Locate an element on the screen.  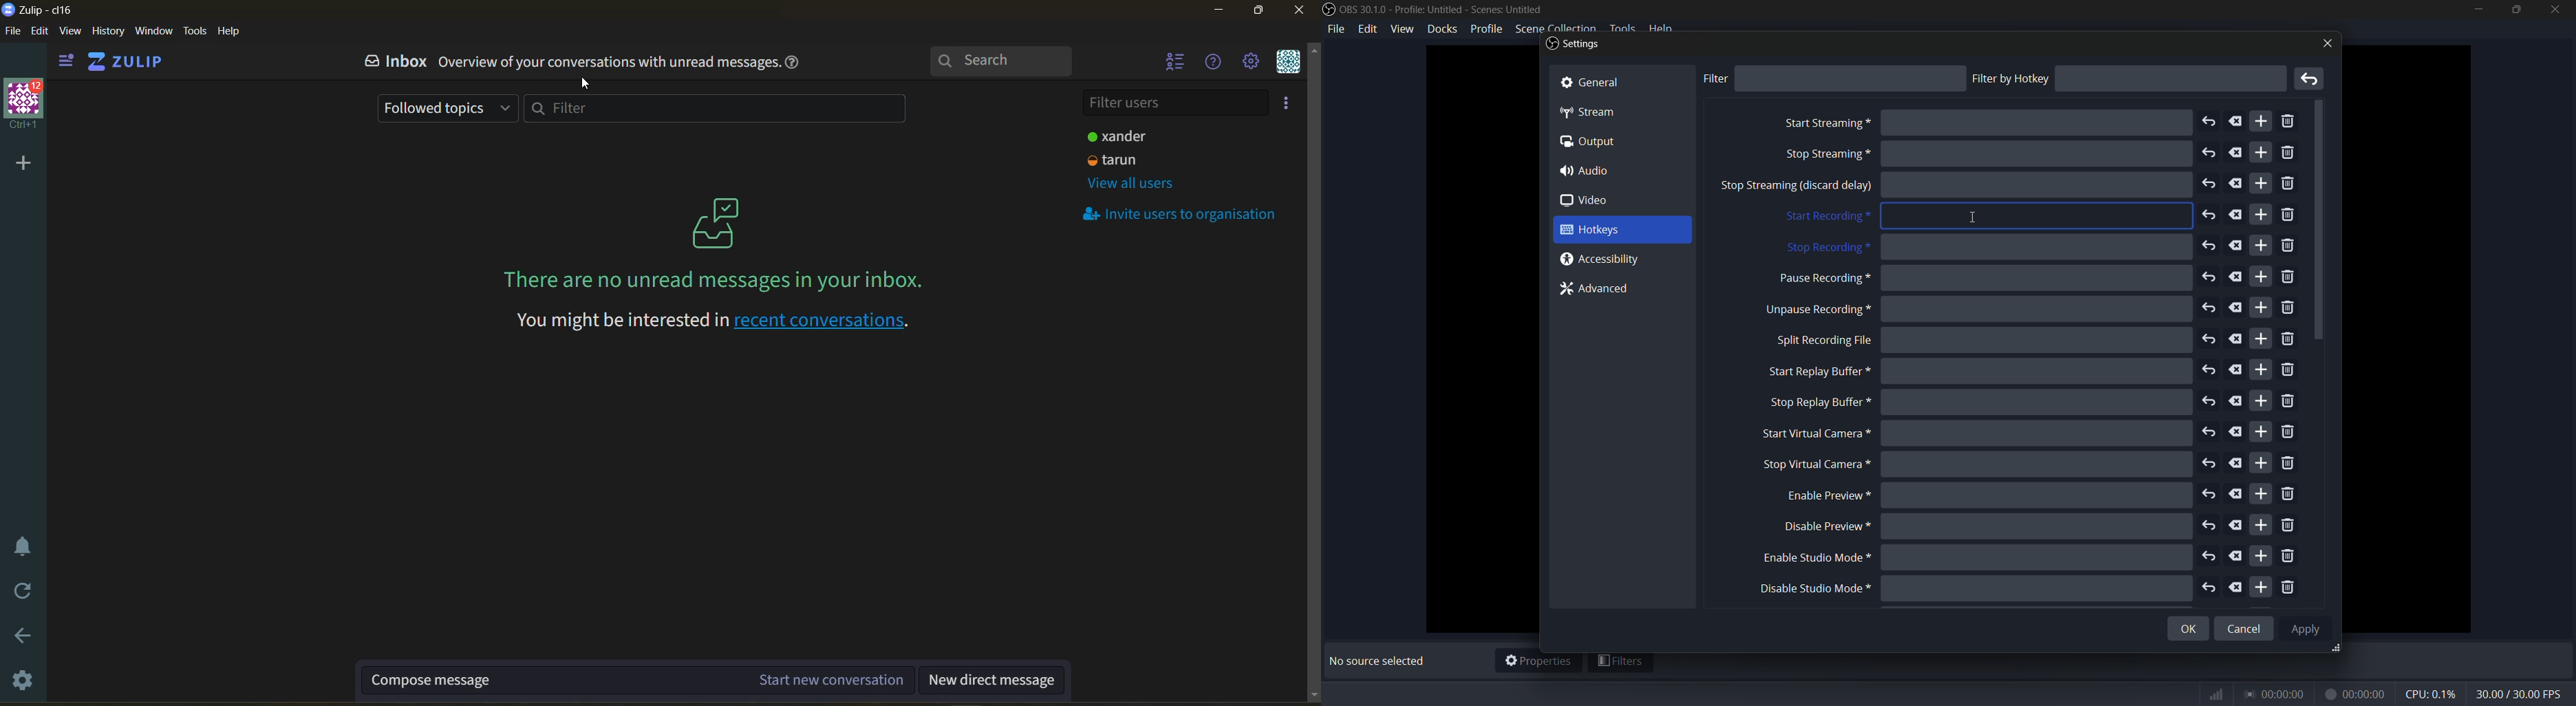
& General is located at coordinates (1603, 80).